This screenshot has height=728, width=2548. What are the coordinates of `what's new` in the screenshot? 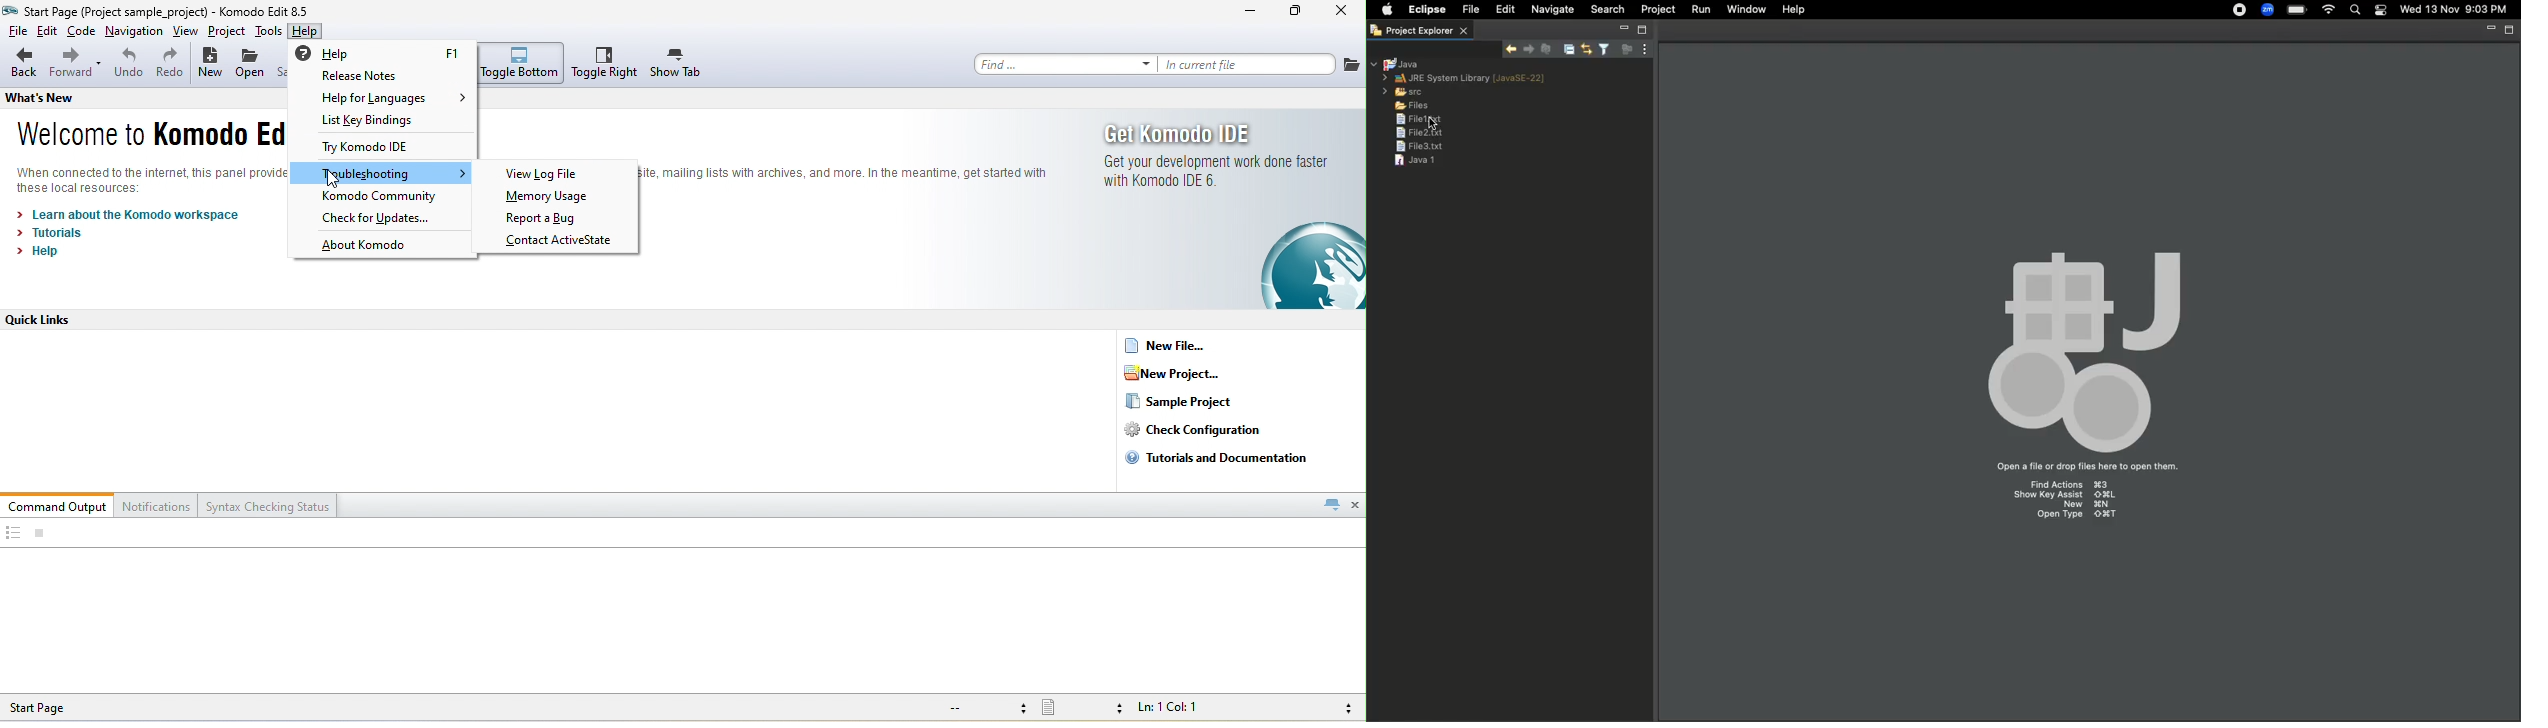 It's located at (57, 97).